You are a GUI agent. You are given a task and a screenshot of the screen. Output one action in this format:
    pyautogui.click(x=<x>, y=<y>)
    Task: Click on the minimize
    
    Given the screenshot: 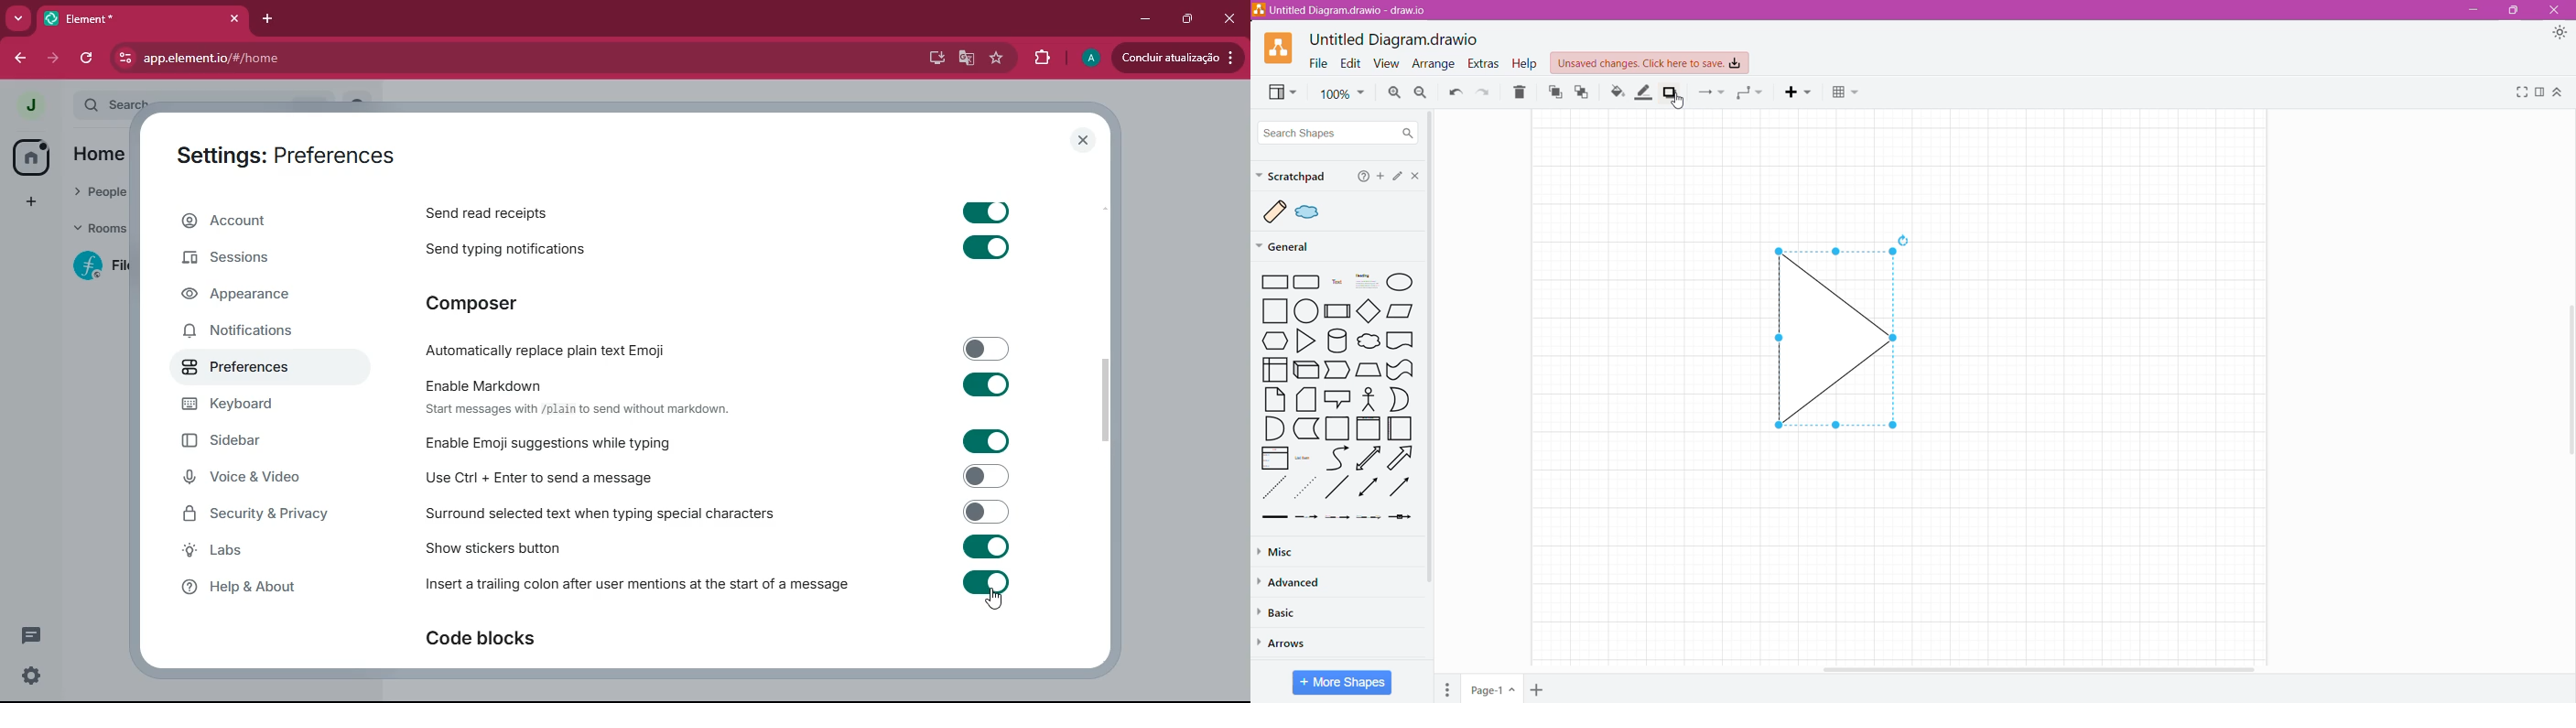 What is the action you would take?
    pyautogui.click(x=1141, y=19)
    